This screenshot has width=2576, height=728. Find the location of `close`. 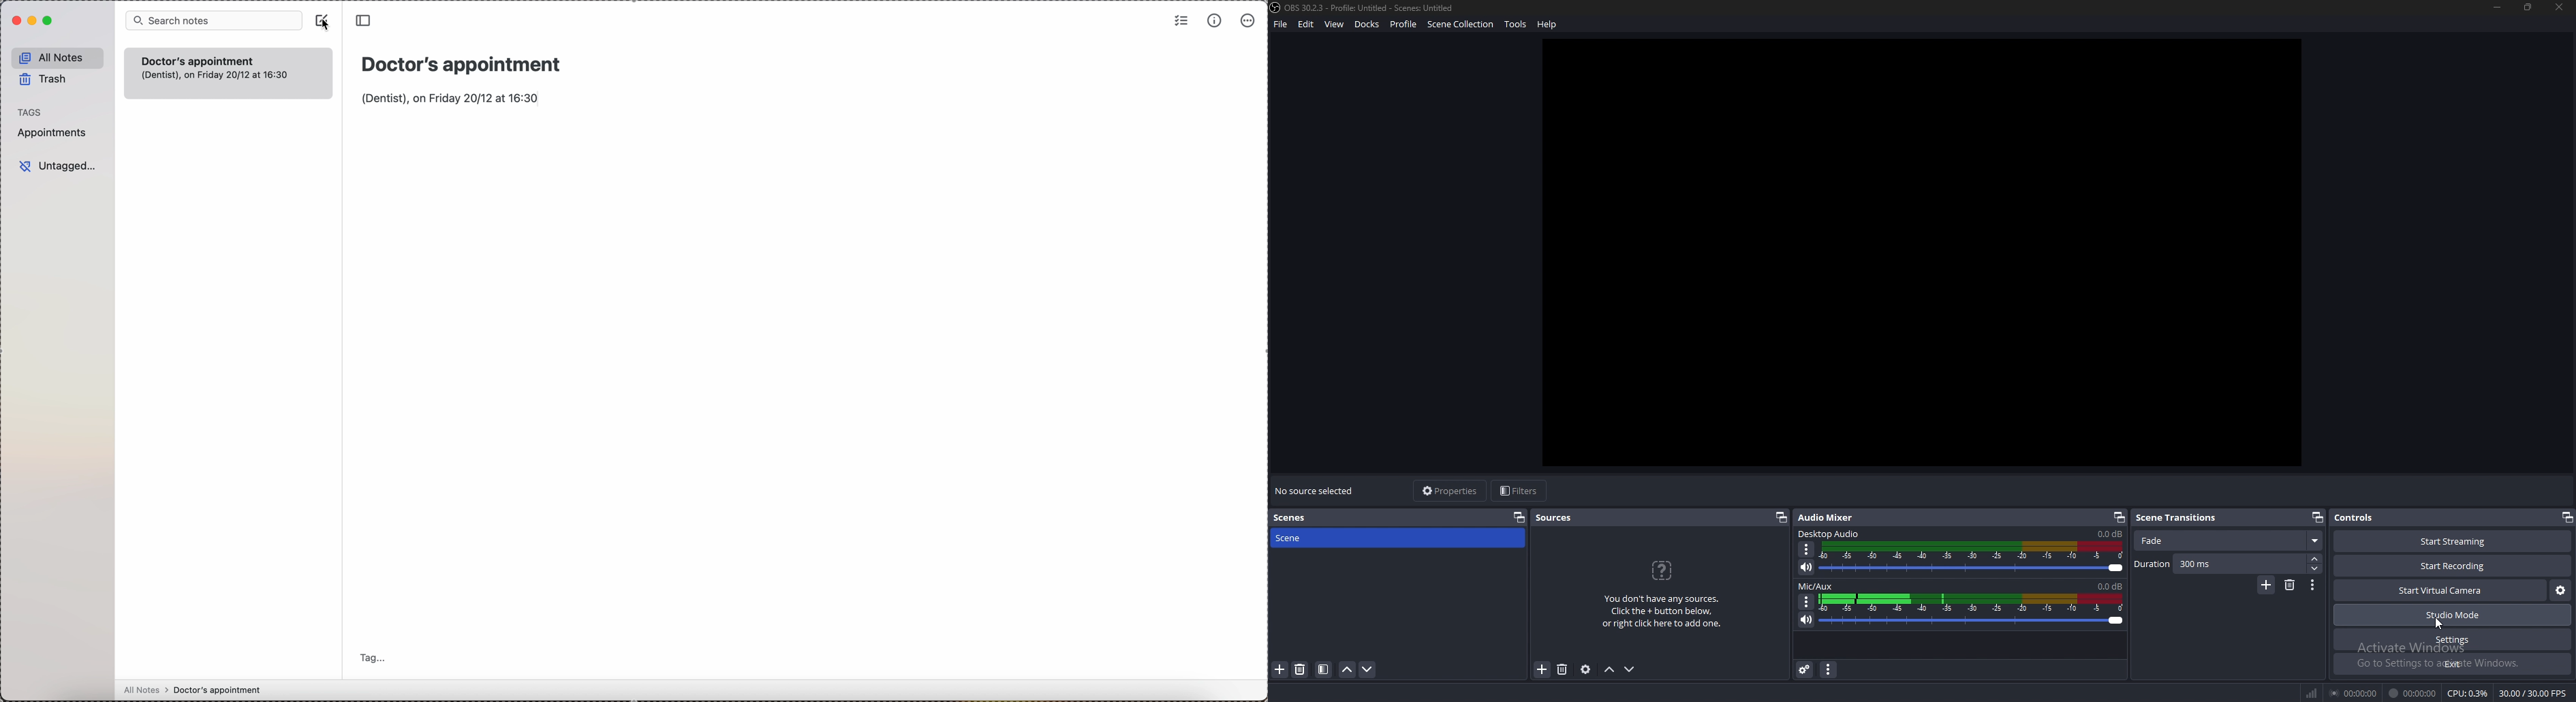

close is located at coordinates (2559, 7).